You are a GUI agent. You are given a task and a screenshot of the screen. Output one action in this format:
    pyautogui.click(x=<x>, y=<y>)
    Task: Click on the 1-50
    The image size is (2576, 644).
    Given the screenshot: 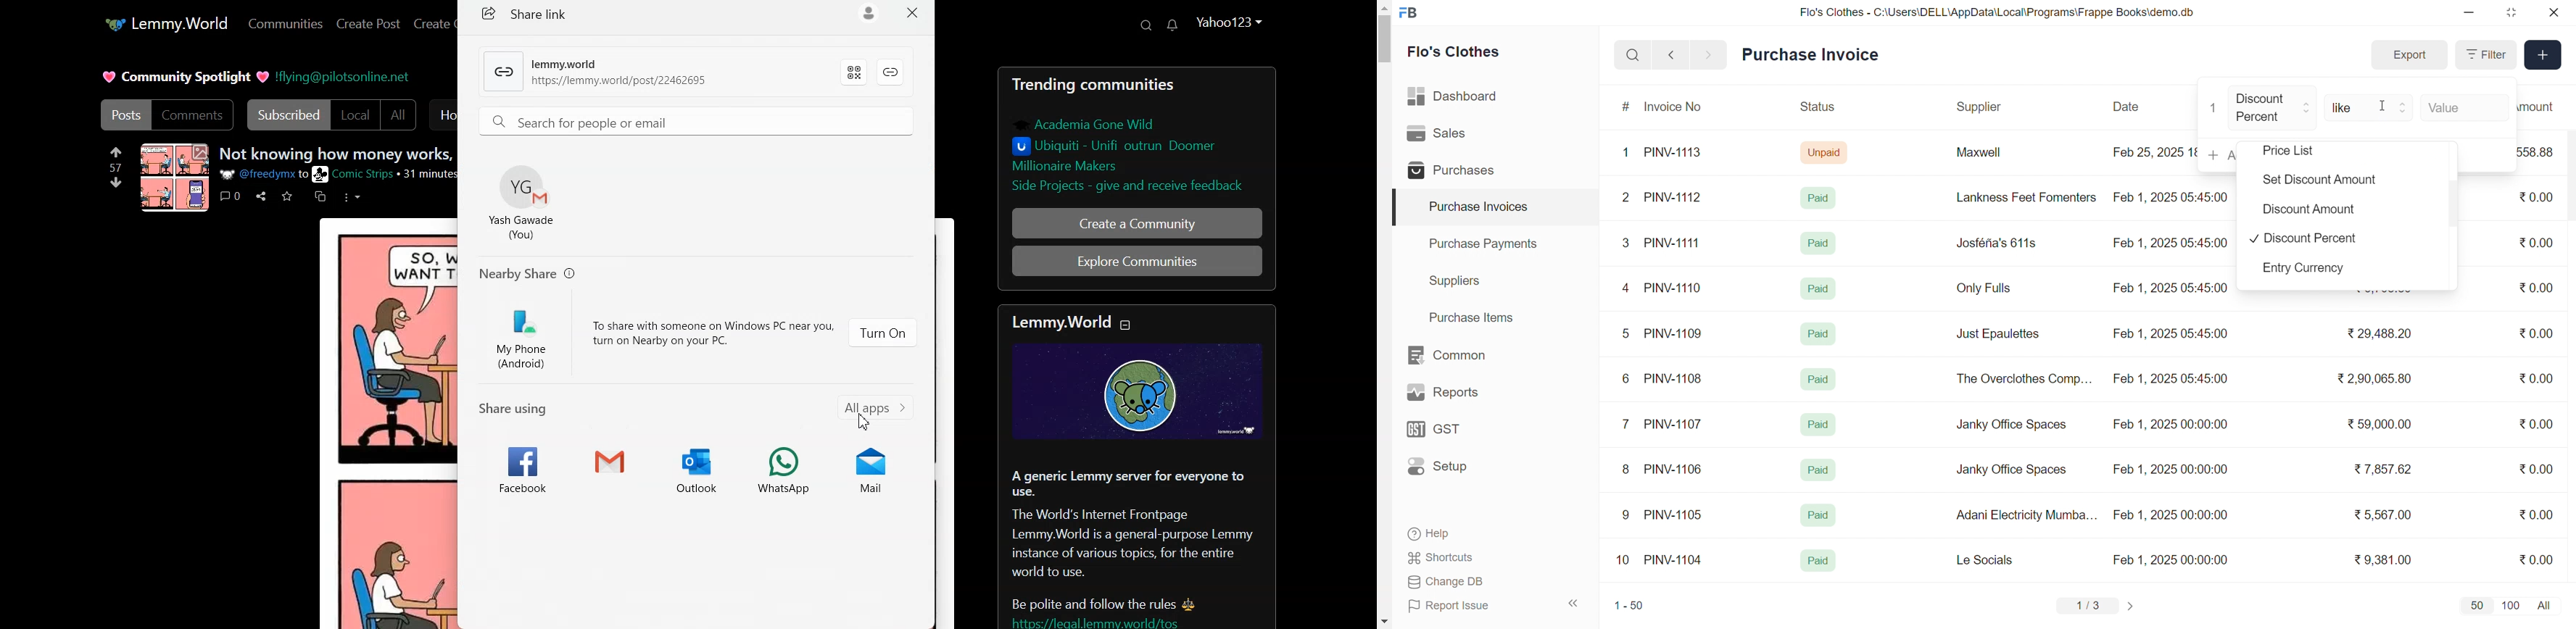 What is the action you would take?
    pyautogui.click(x=1629, y=607)
    